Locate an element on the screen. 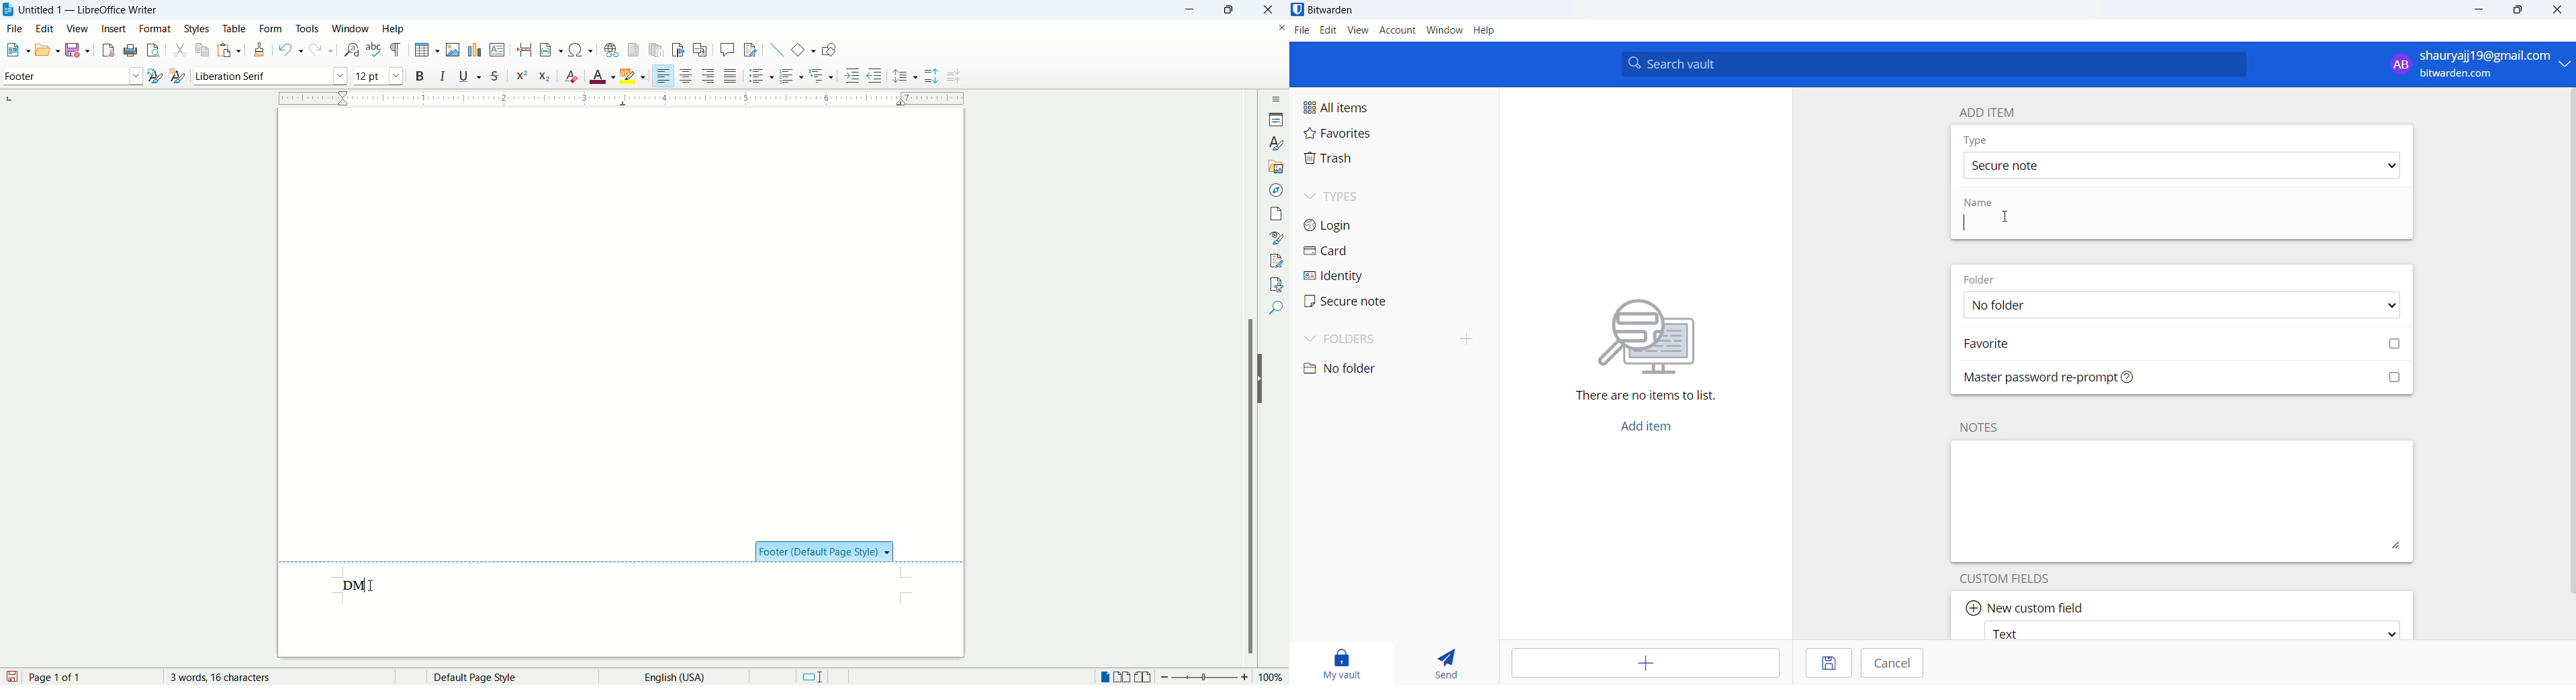 The width and height of the screenshot is (2576, 700). search bar is located at coordinates (1933, 64).